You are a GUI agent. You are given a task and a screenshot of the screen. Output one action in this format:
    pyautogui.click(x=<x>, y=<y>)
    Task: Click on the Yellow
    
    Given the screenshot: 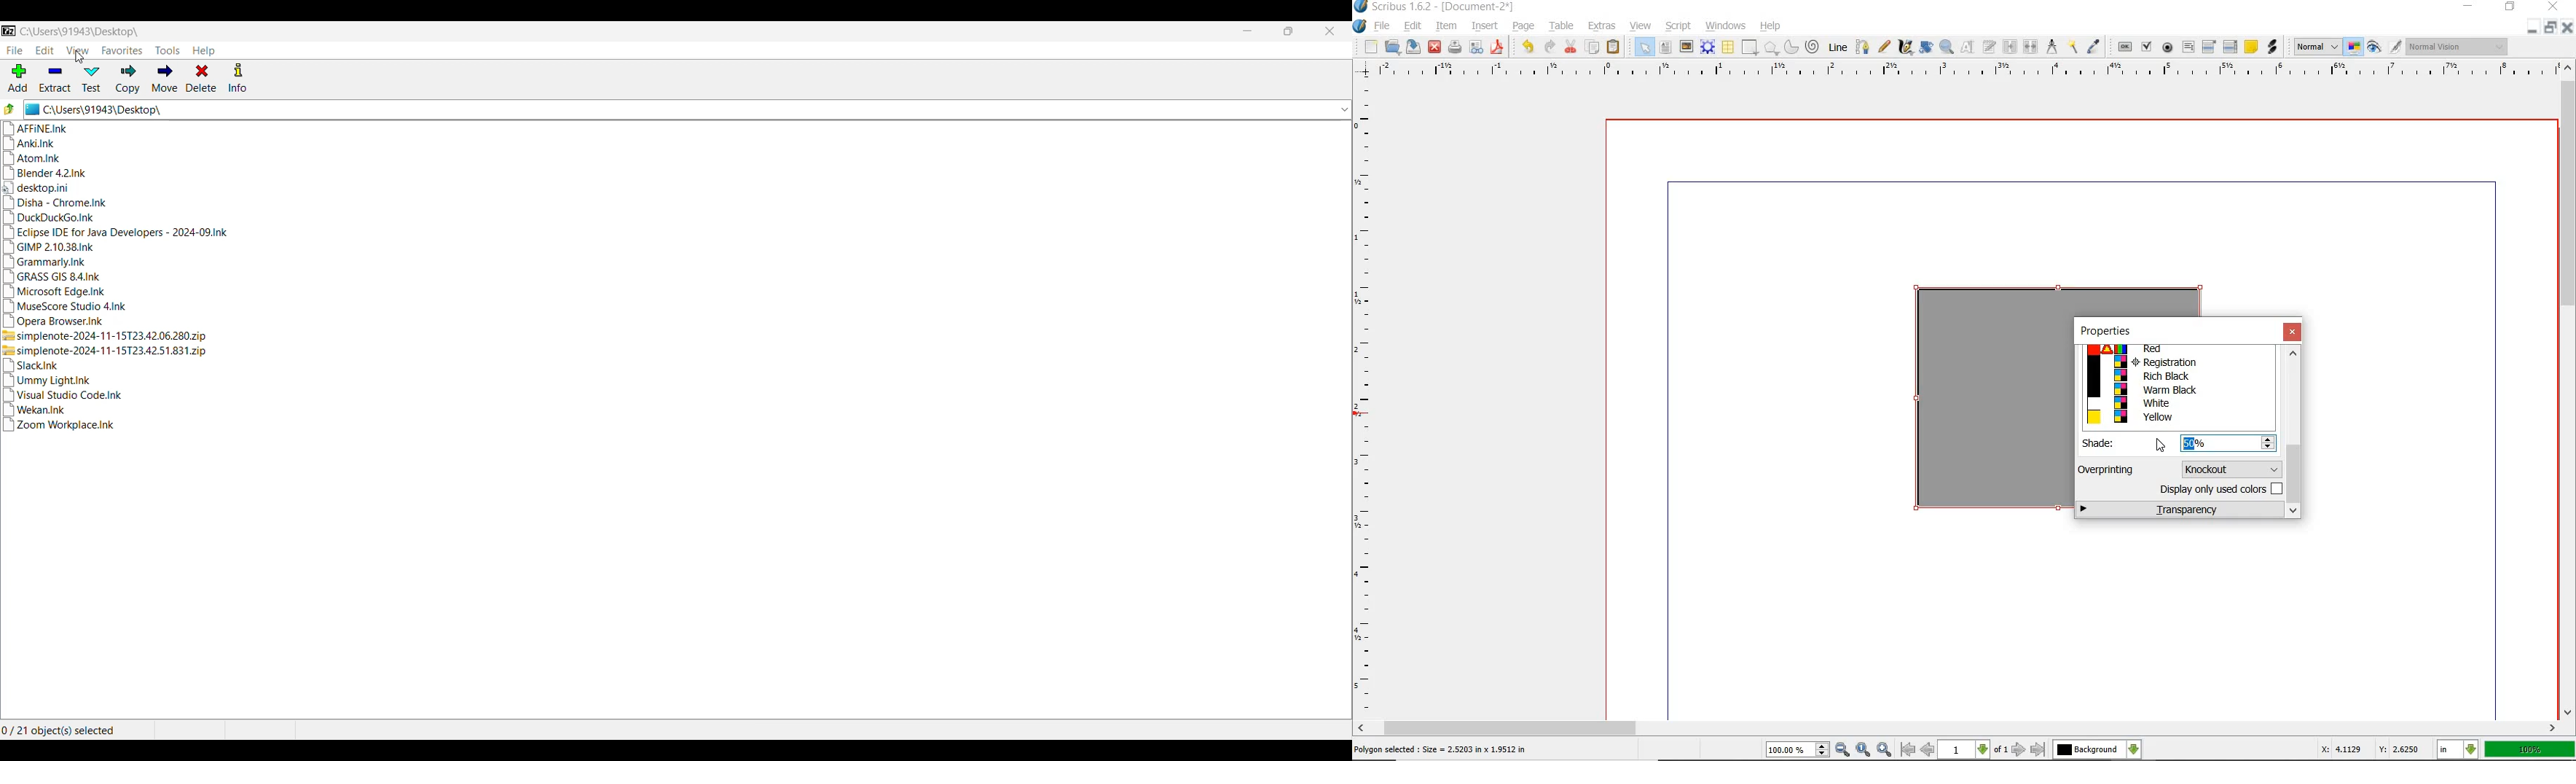 What is the action you would take?
    pyautogui.click(x=2177, y=418)
    